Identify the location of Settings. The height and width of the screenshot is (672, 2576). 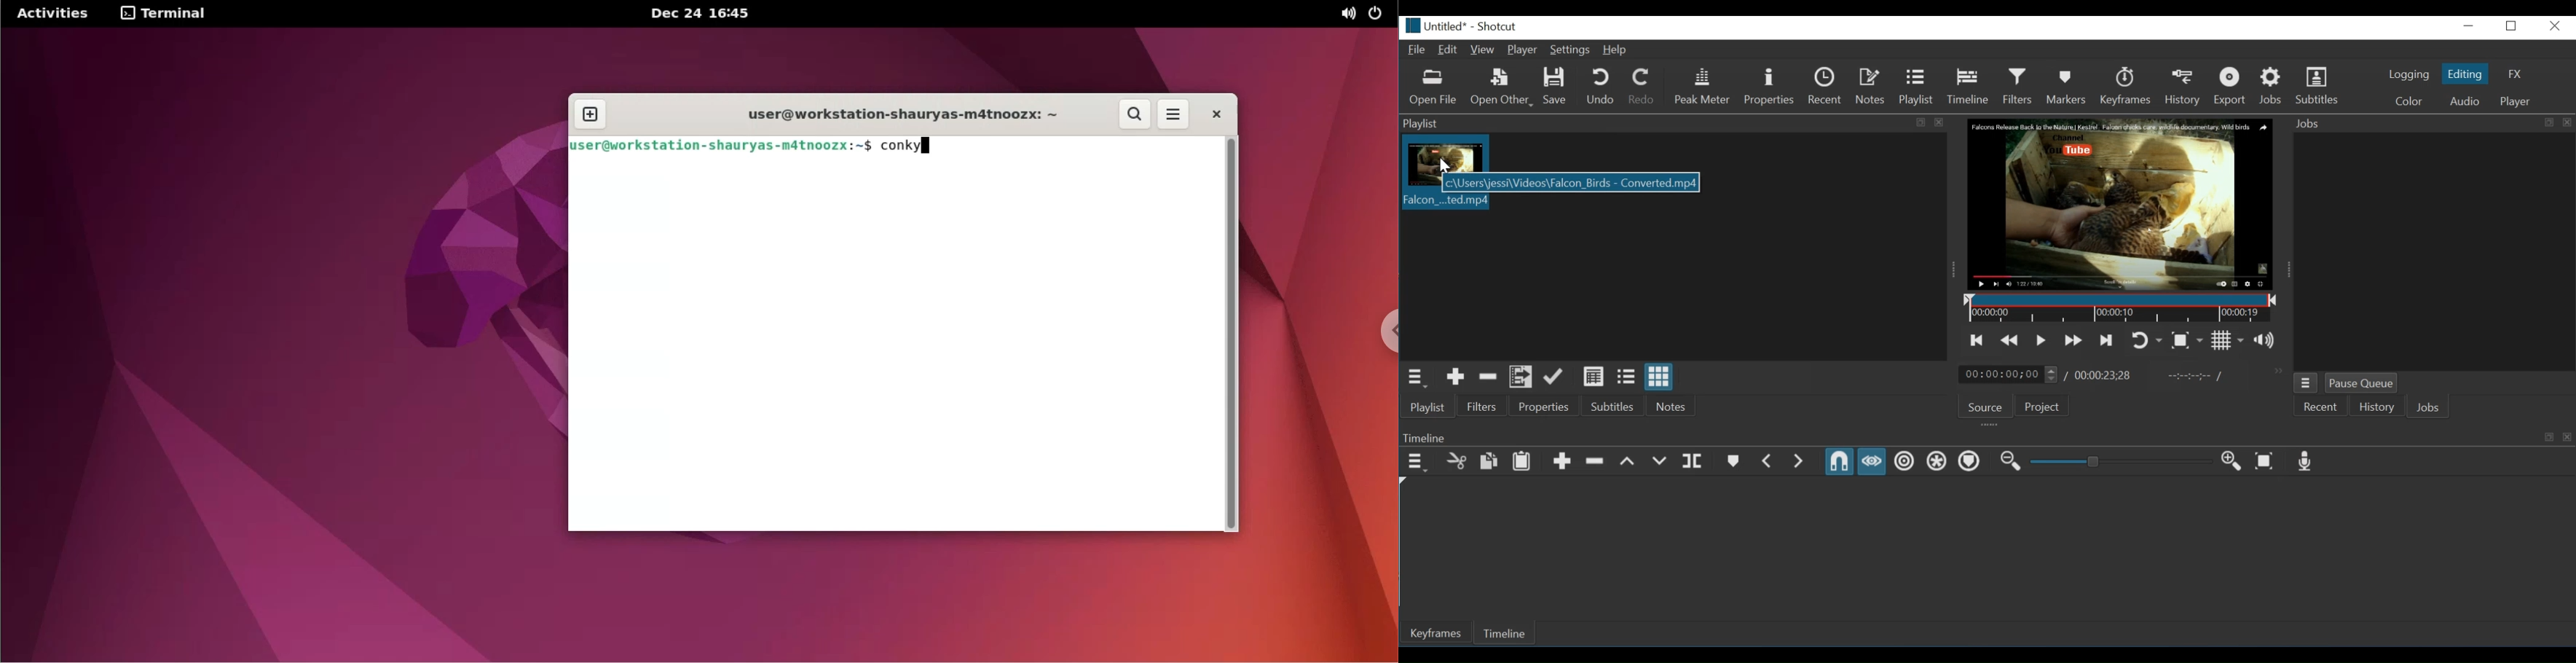
(1570, 50).